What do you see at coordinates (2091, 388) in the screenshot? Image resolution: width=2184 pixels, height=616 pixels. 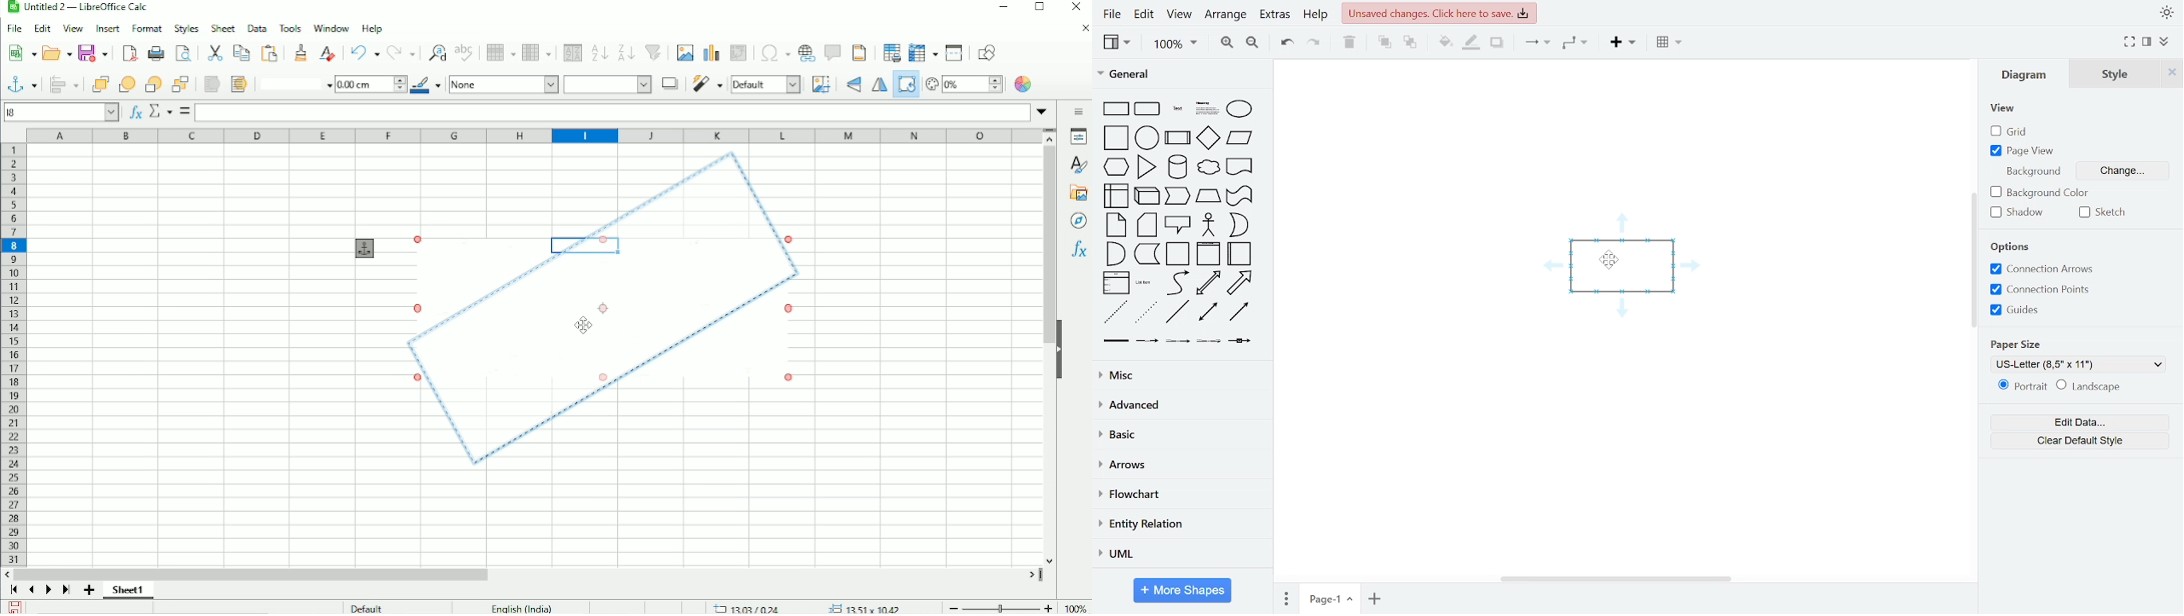 I see `landscape` at bounding box center [2091, 388].